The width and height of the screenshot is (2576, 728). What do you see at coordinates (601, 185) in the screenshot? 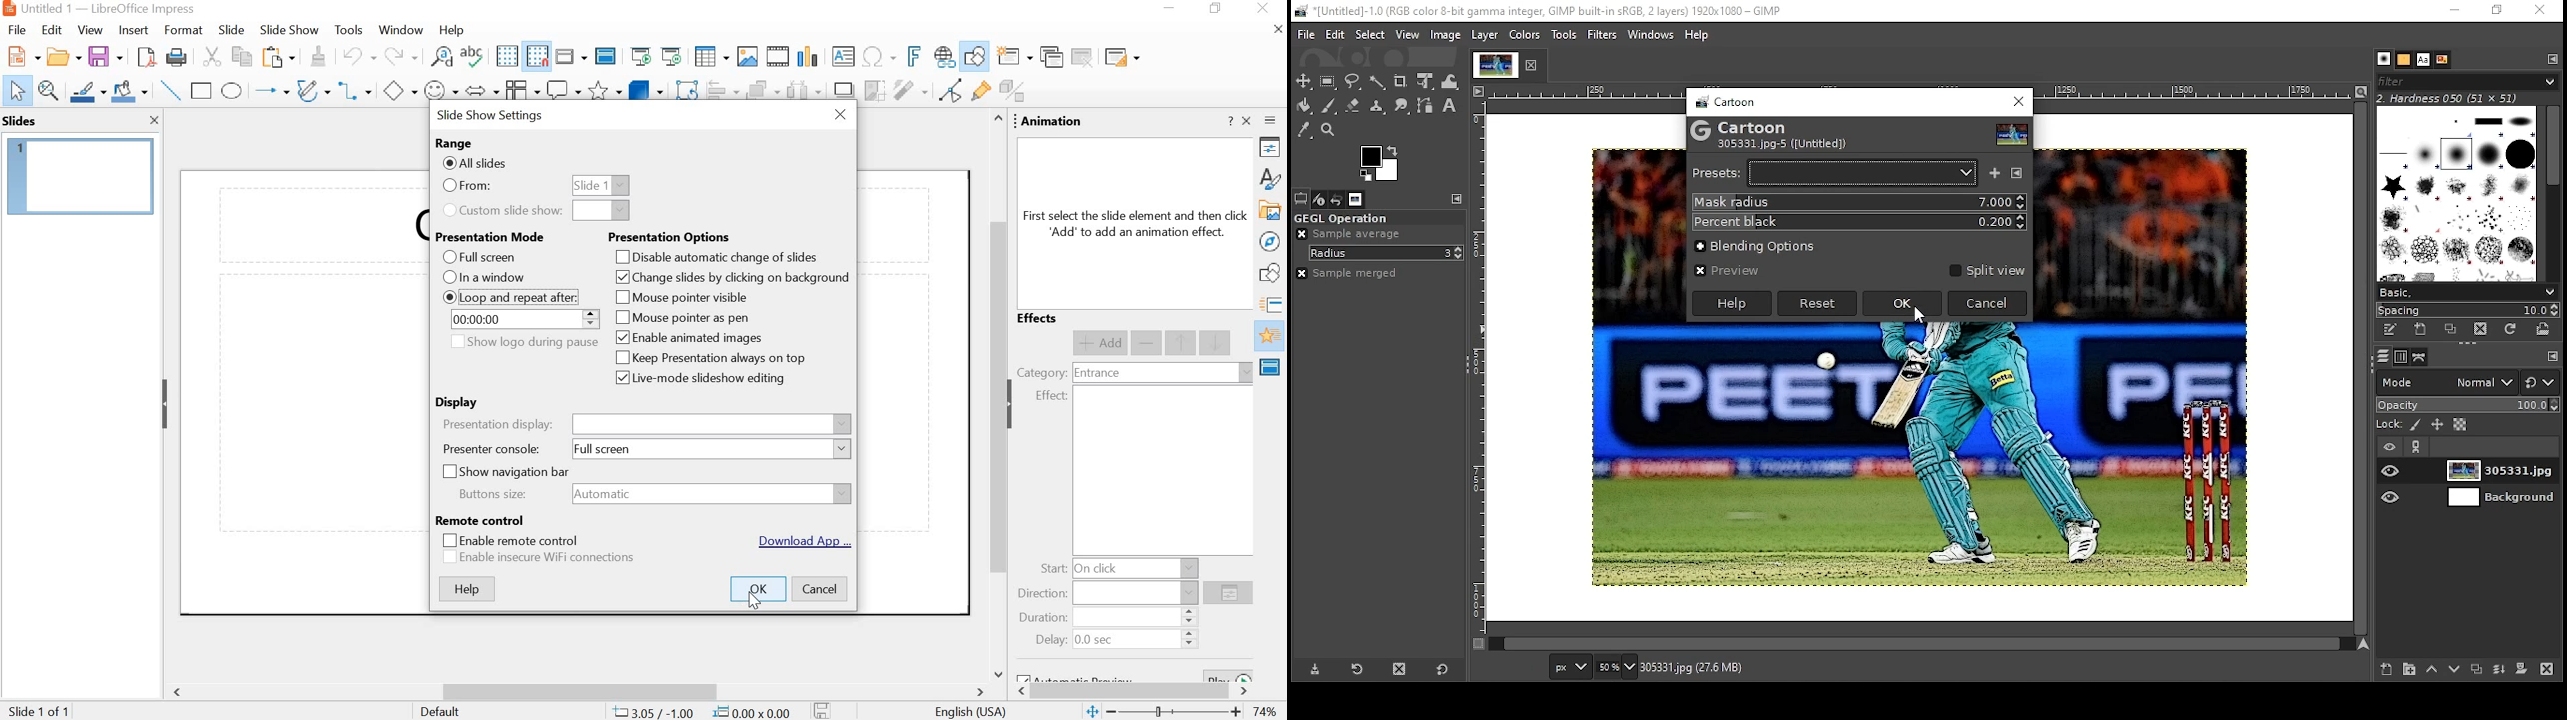
I see `slide 1` at bounding box center [601, 185].